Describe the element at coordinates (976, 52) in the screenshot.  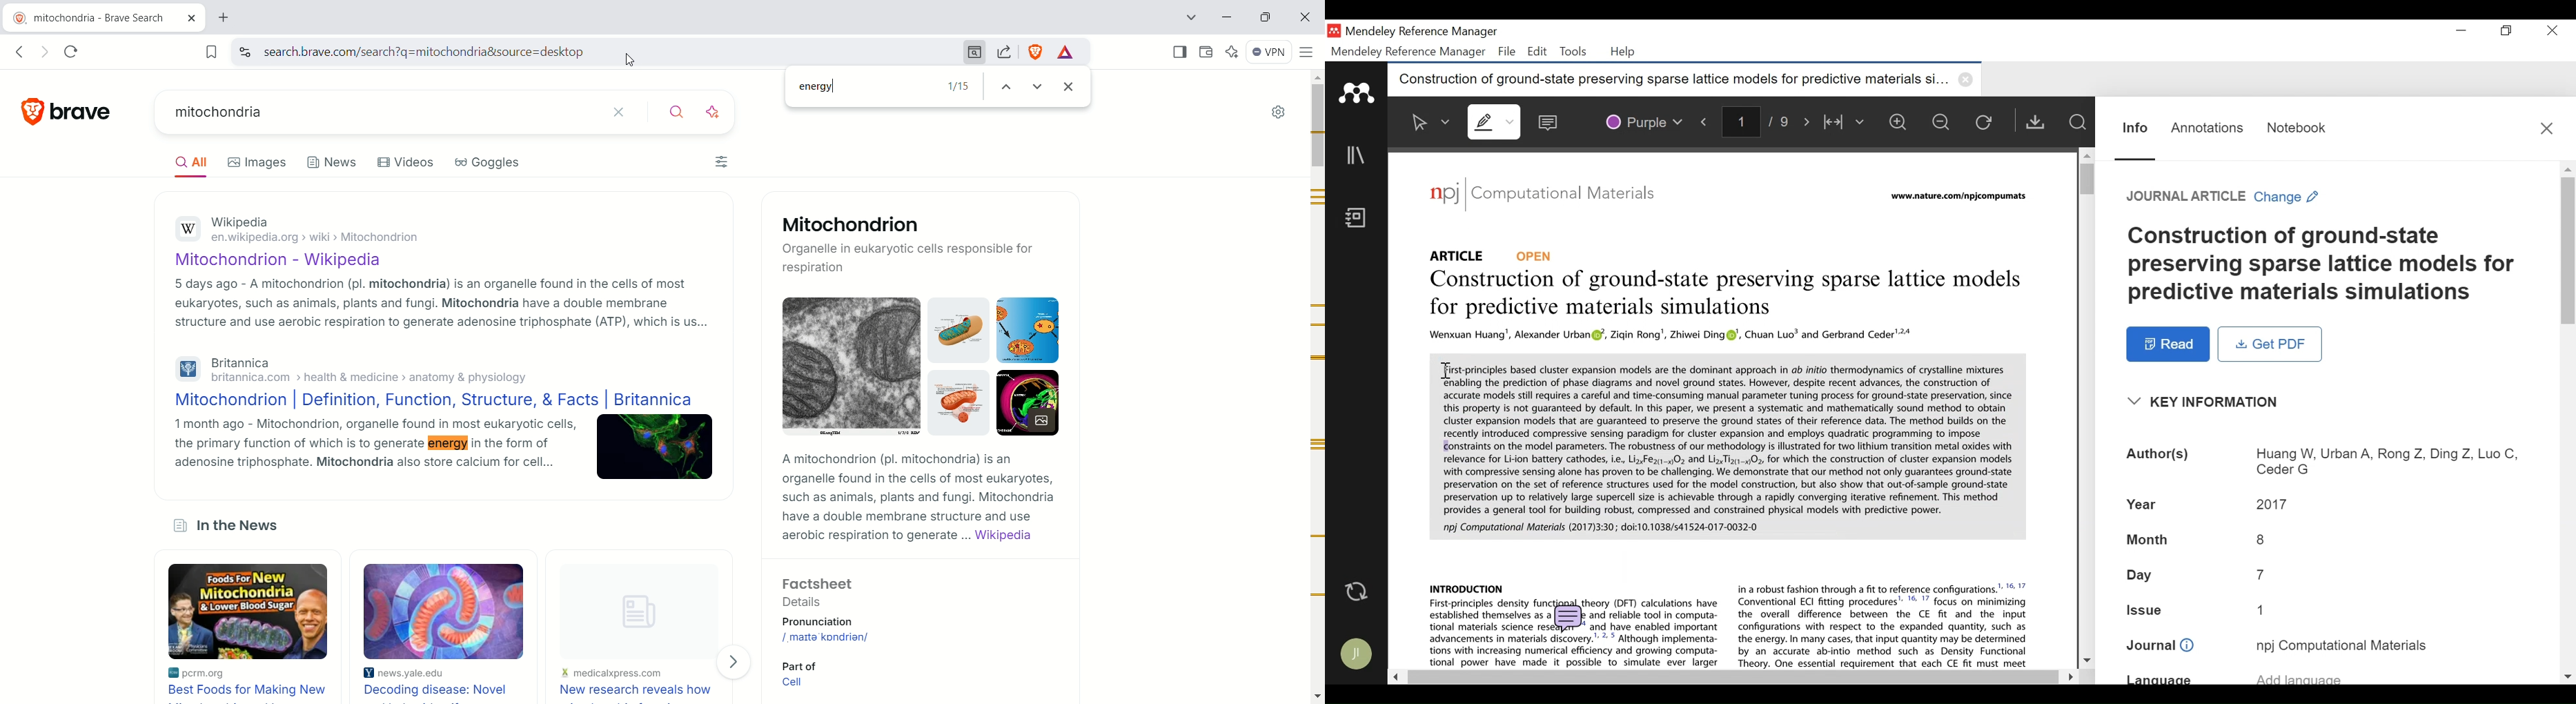
I see `find` at that location.